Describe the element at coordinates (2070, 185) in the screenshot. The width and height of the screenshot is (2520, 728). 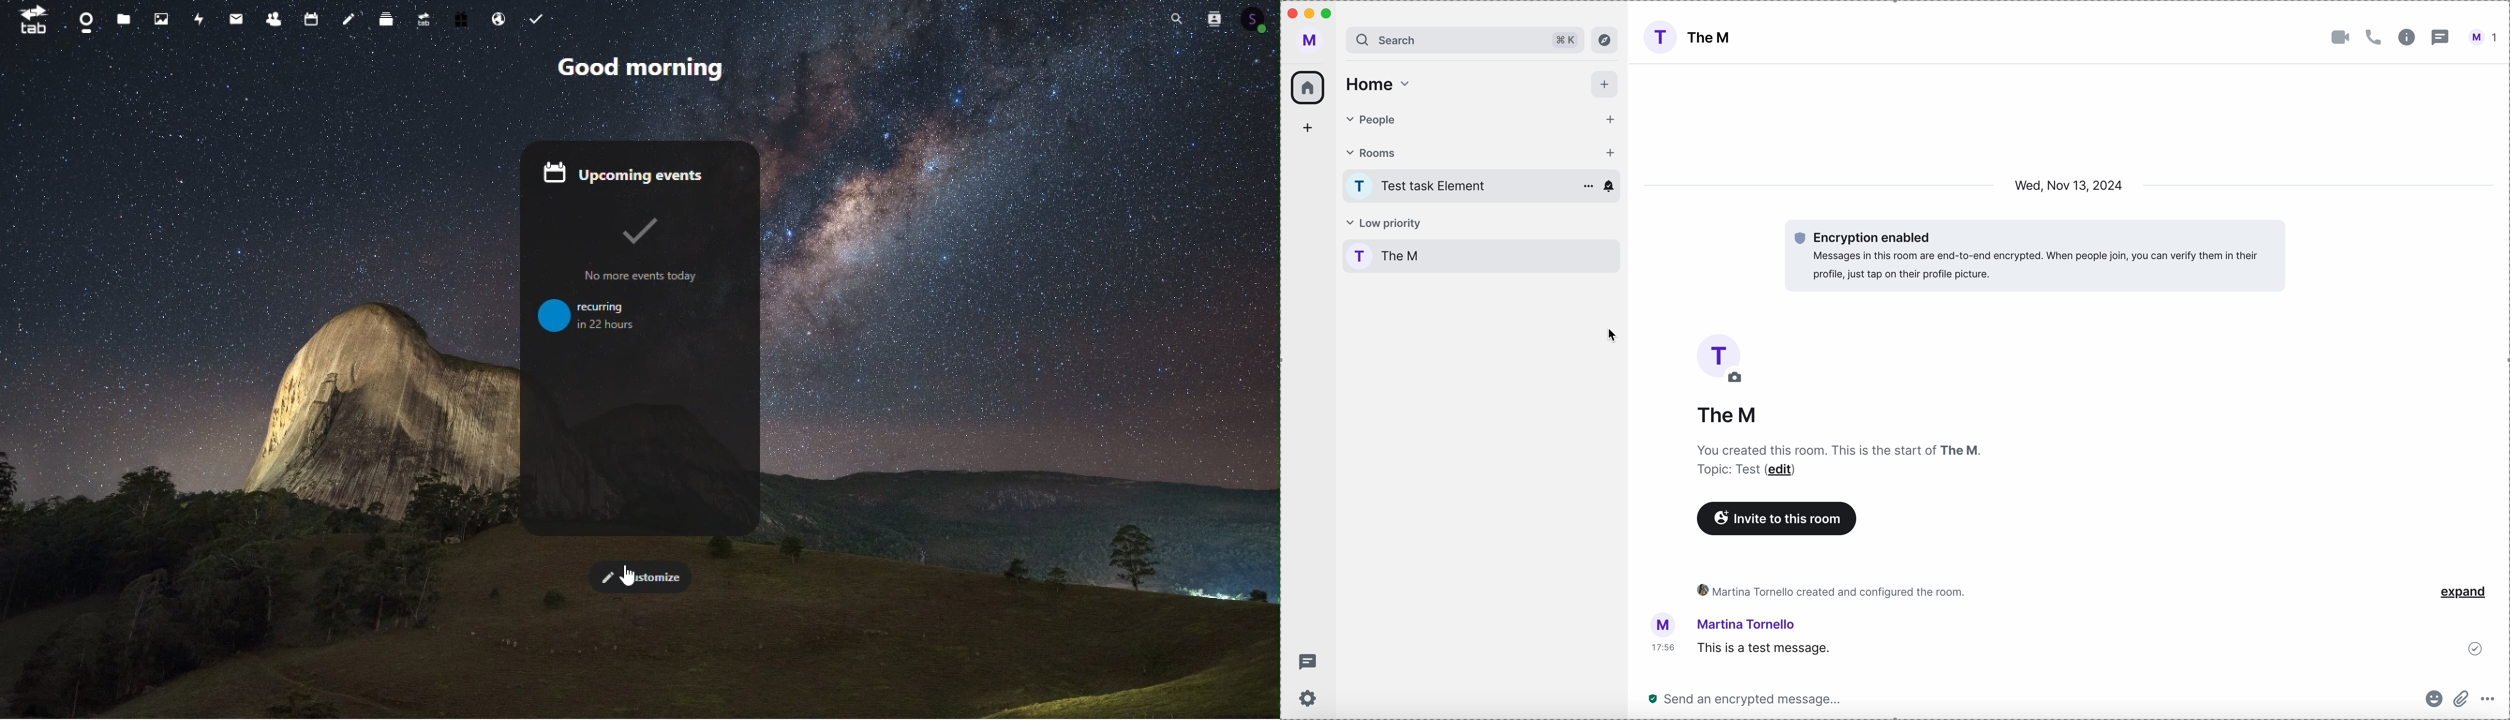
I see `date` at that location.